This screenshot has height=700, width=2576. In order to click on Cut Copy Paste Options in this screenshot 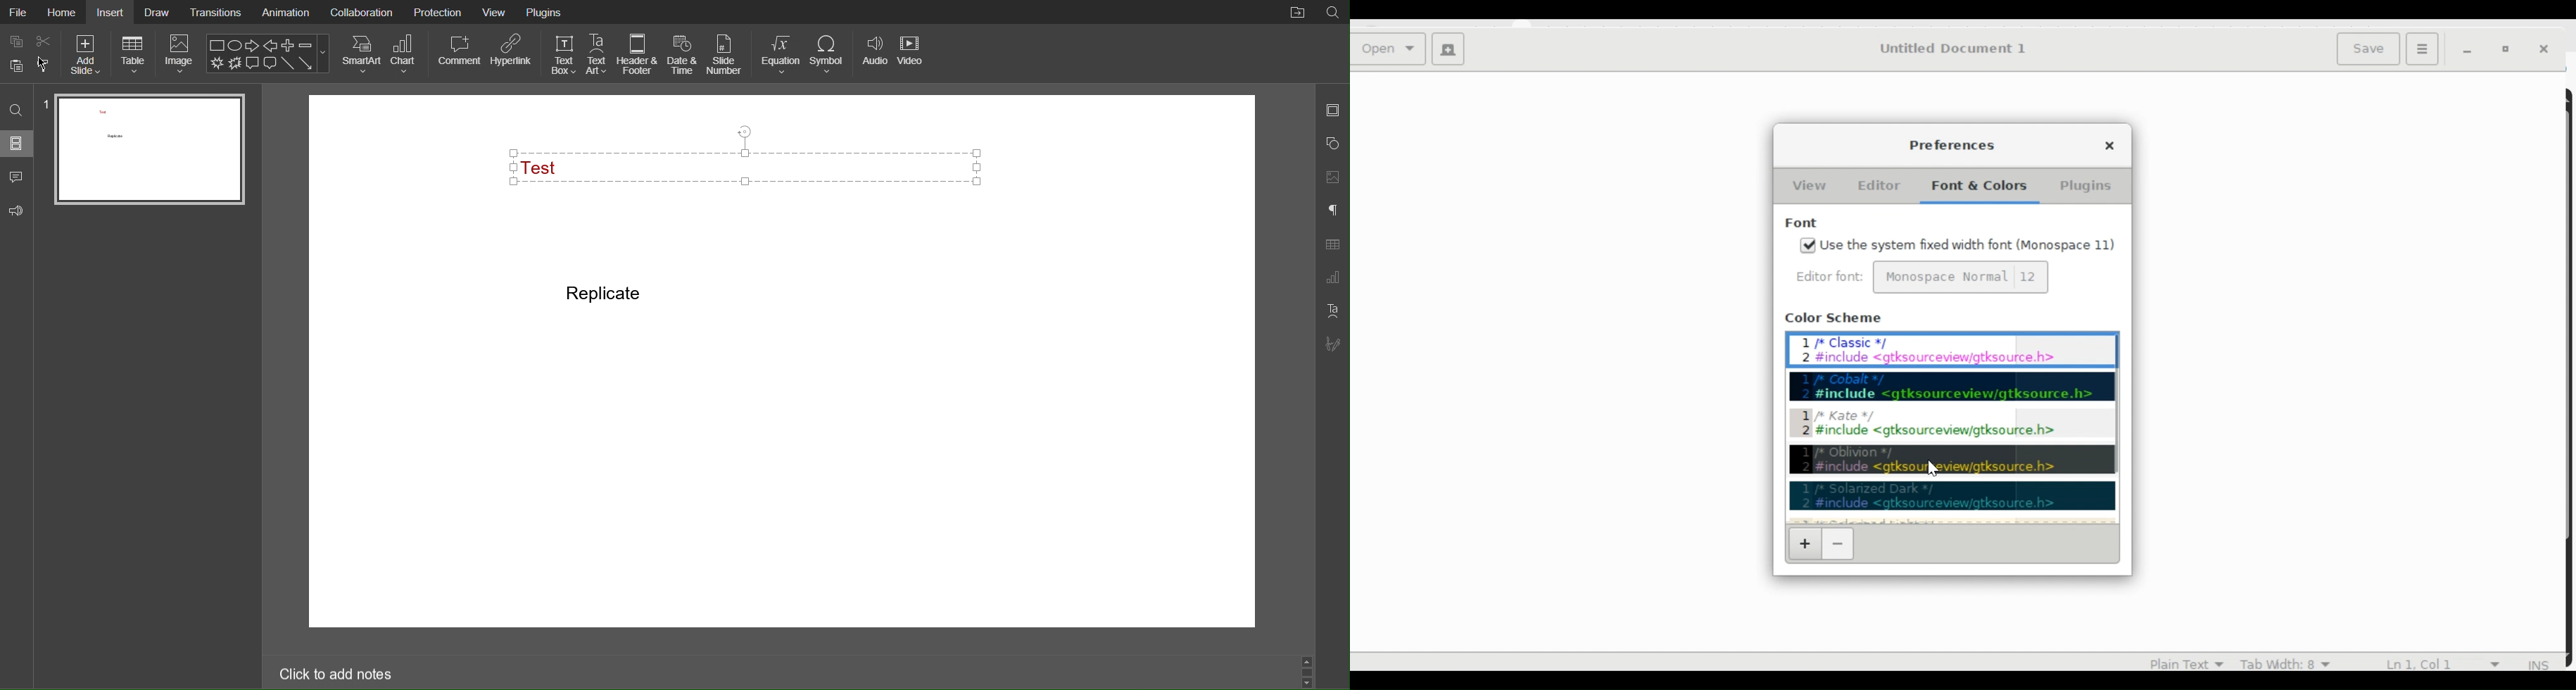, I will do `click(31, 54)`.